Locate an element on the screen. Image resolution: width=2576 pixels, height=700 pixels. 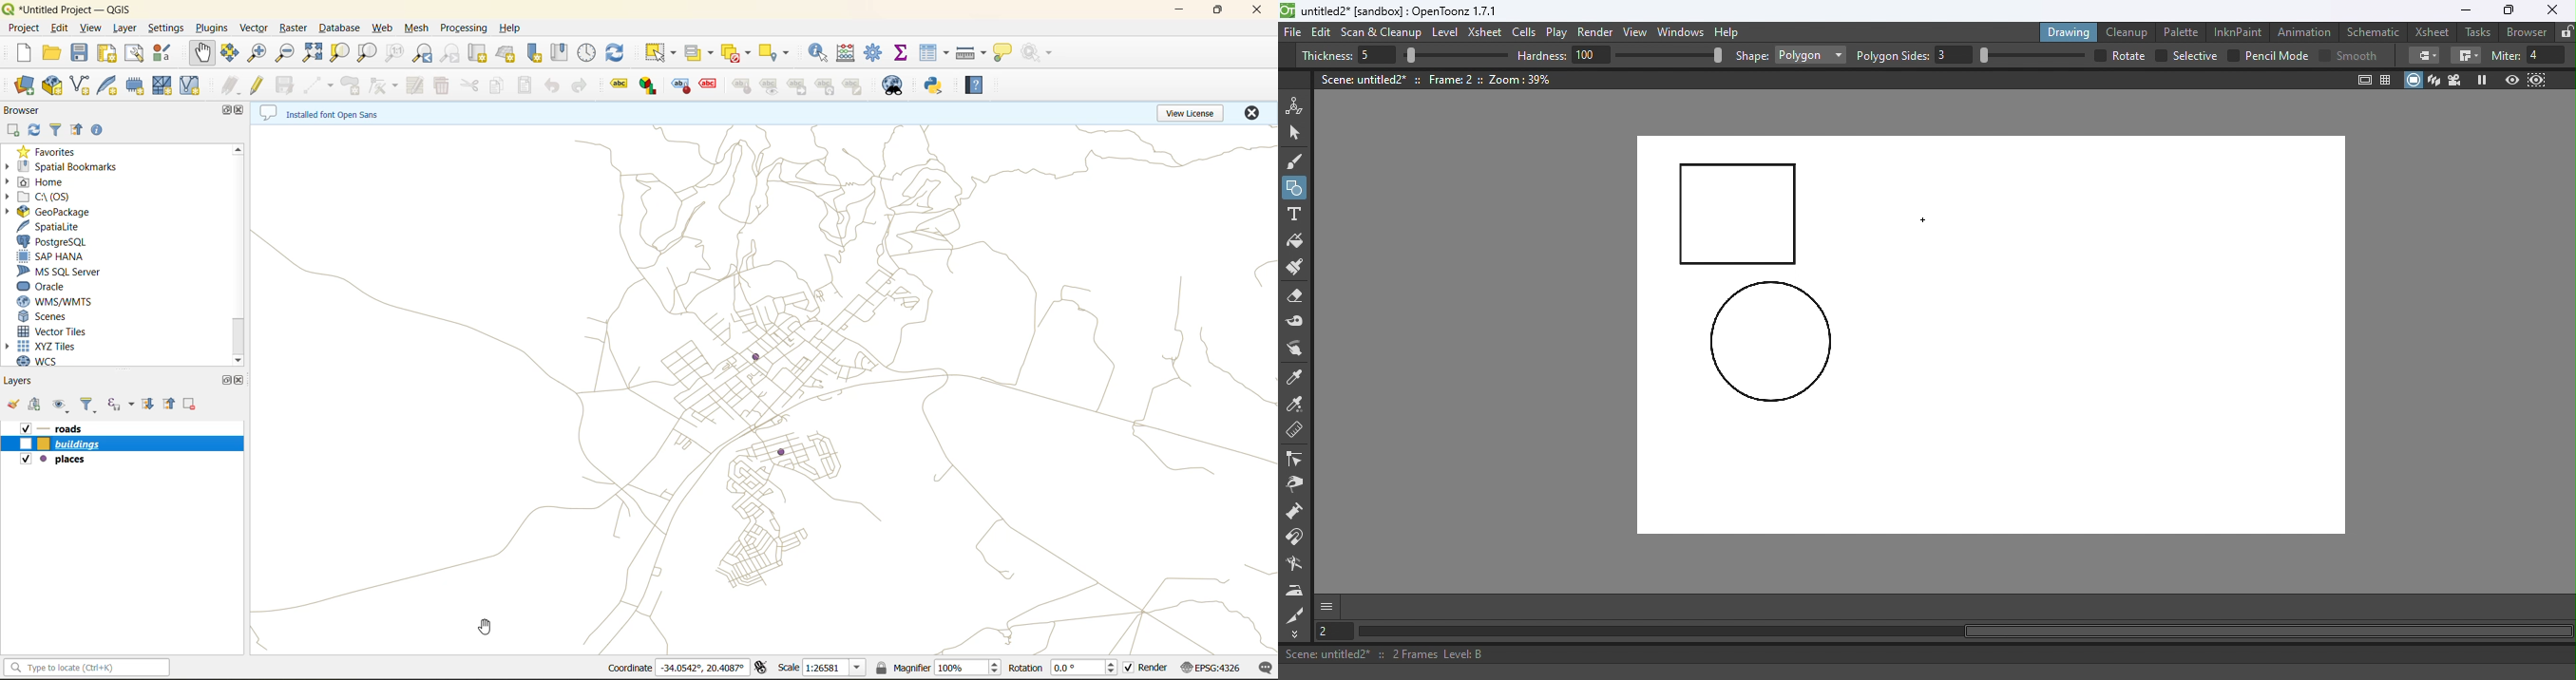
wcs is located at coordinates (47, 361).